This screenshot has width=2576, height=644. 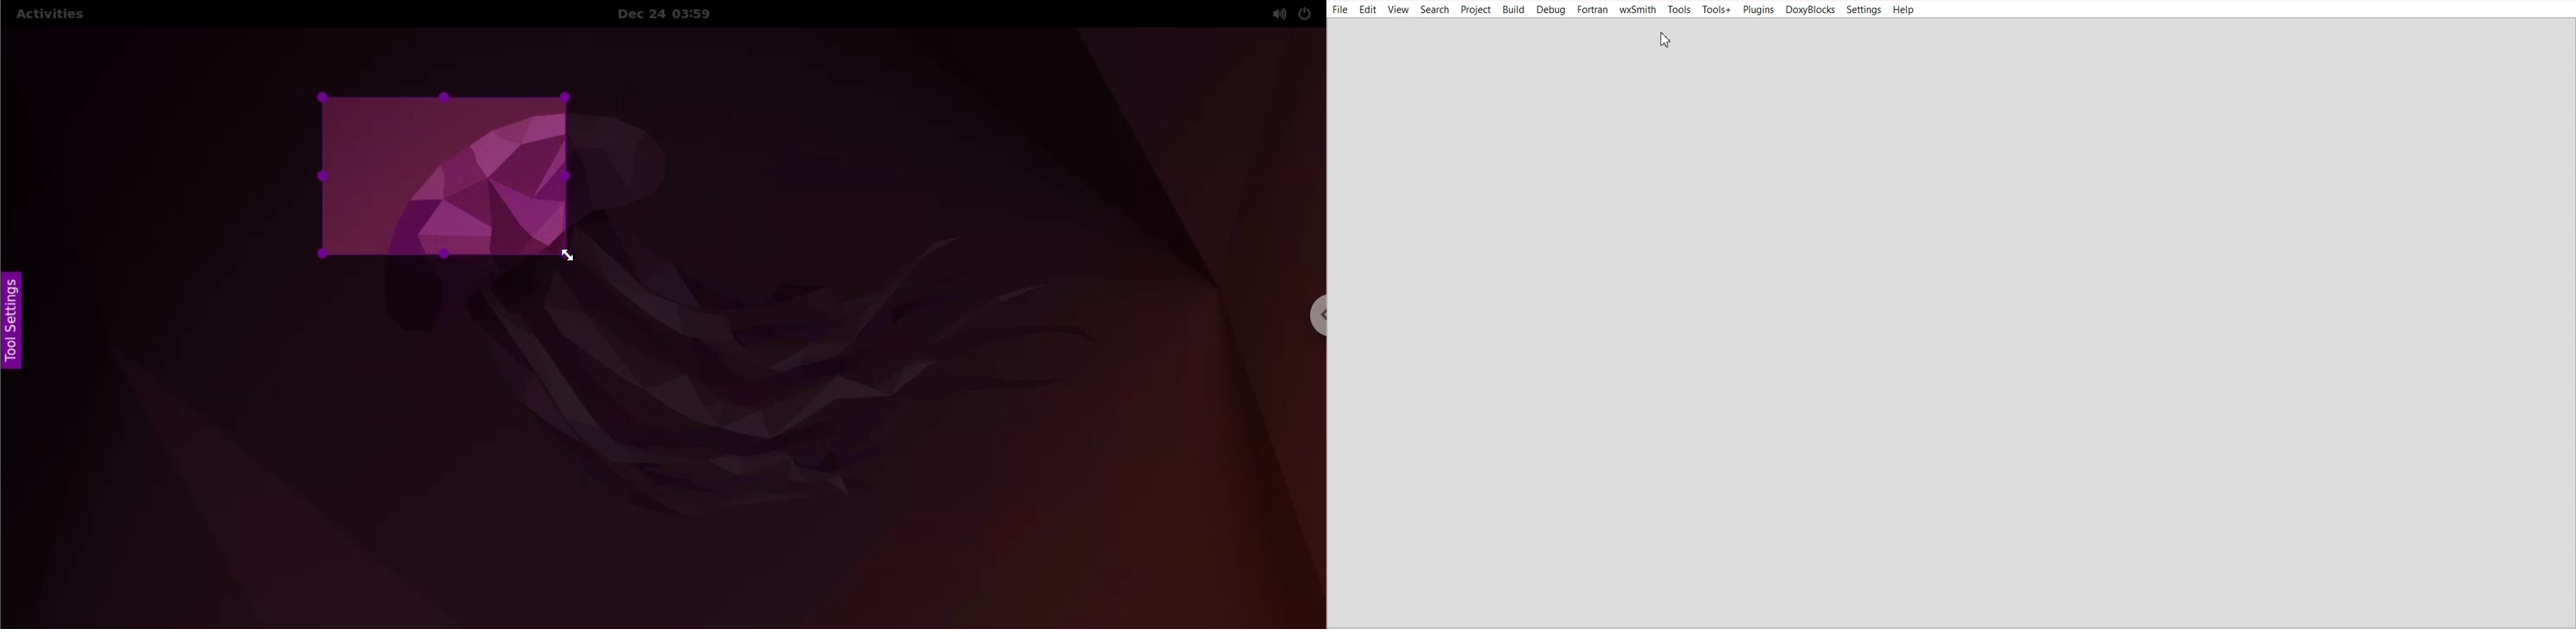 What do you see at coordinates (1593, 10) in the screenshot?
I see `Fortran` at bounding box center [1593, 10].